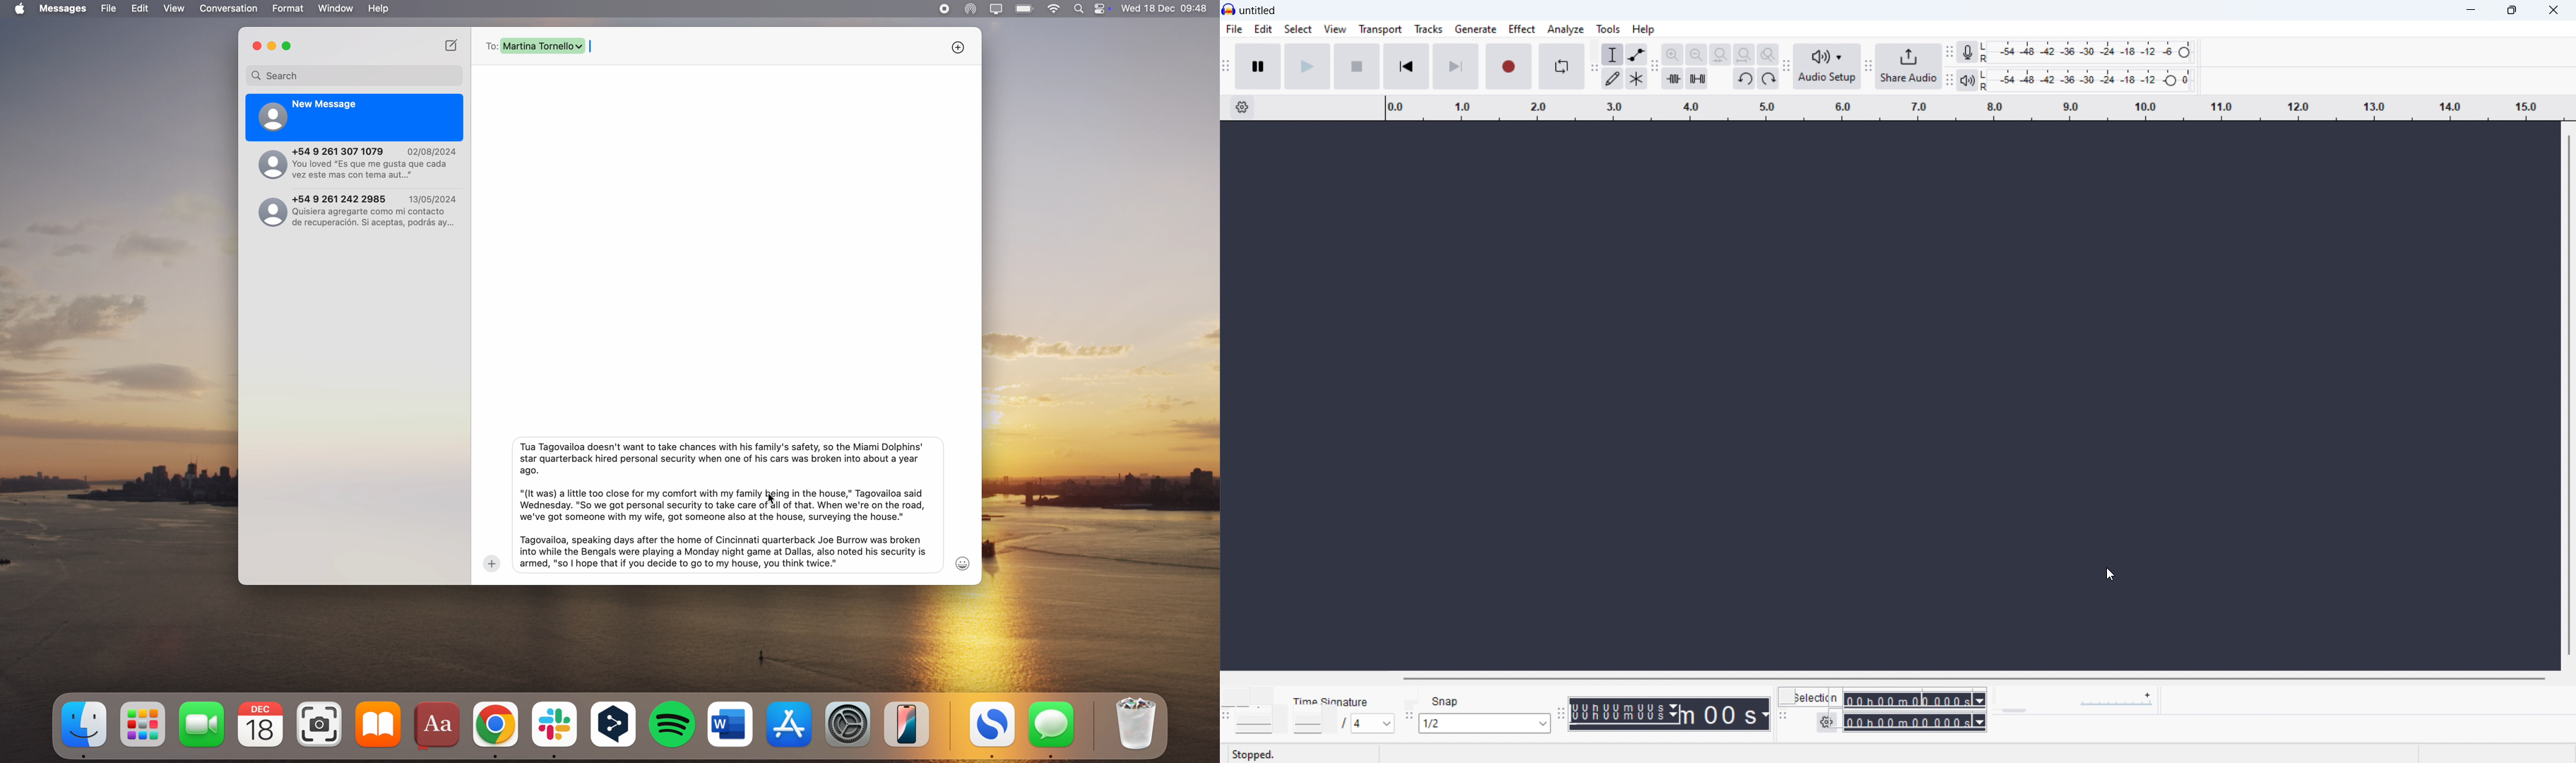 This screenshot has width=2576, height=784. What do you see at coordinates (174, 9) in the screenshot?
I see `view` at bounding box center [174, 9].